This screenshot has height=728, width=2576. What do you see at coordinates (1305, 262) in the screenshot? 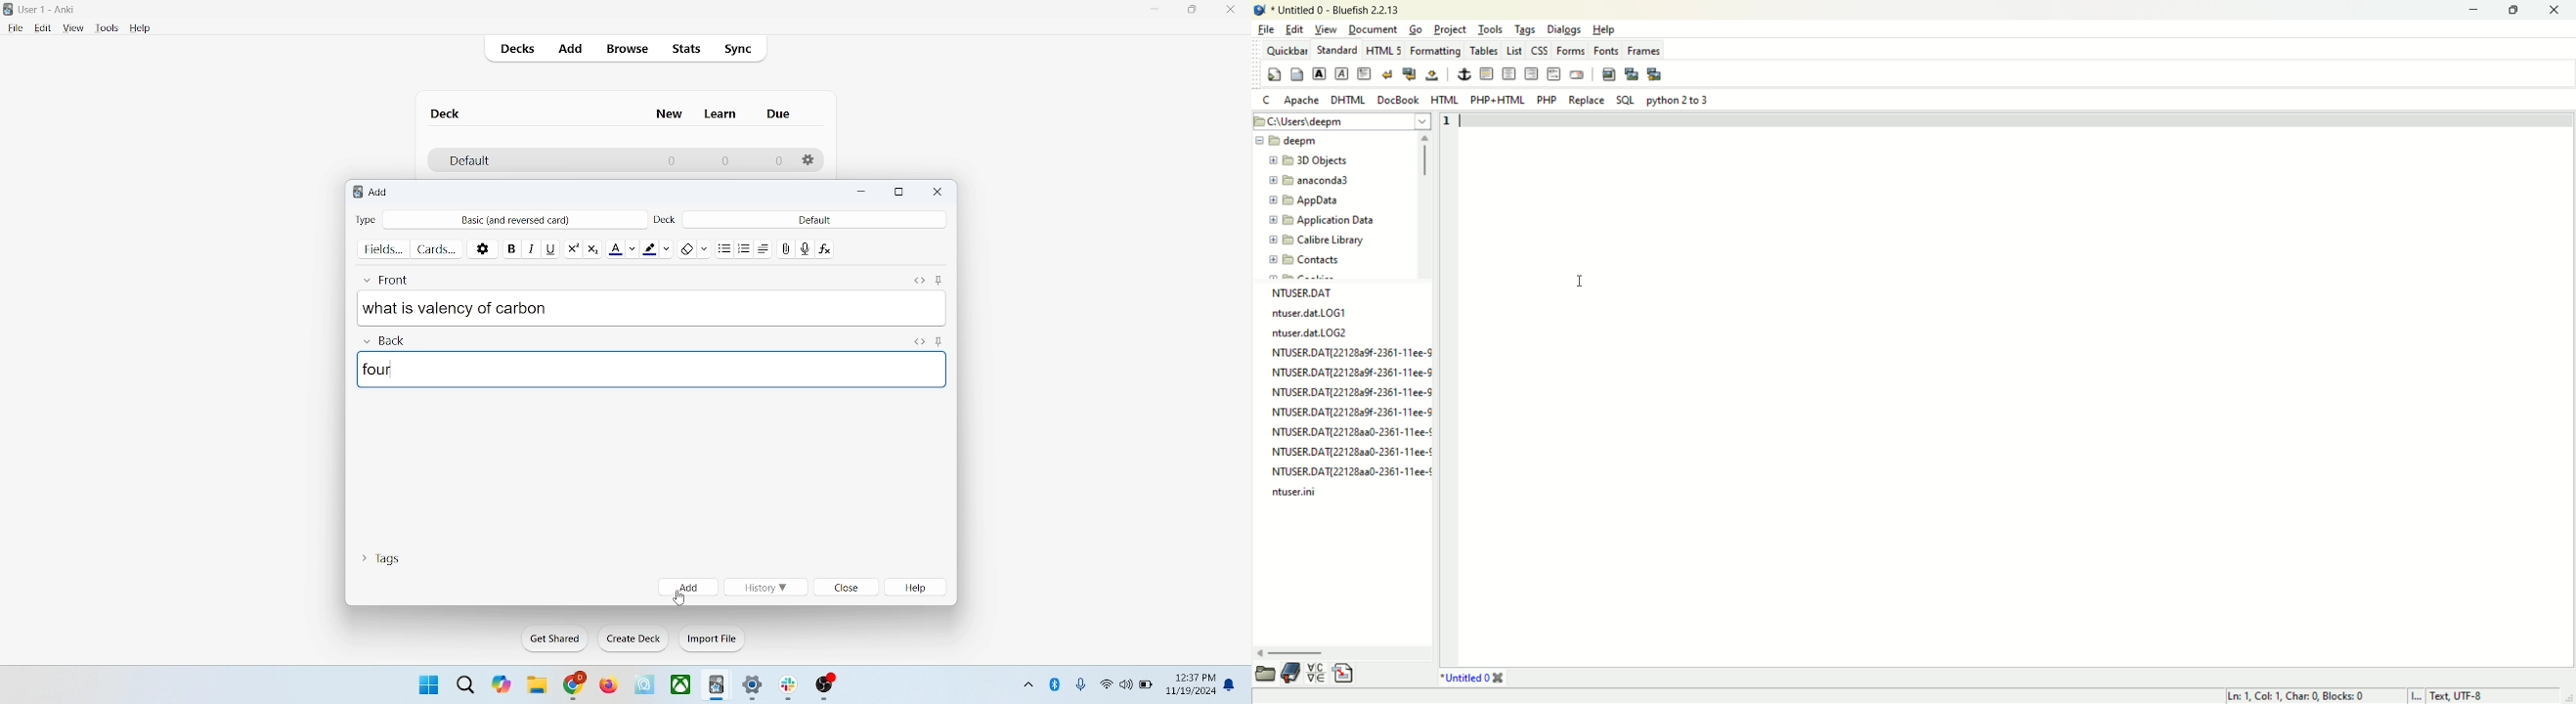
I see `contacts` at bounding box center [1305, 262].